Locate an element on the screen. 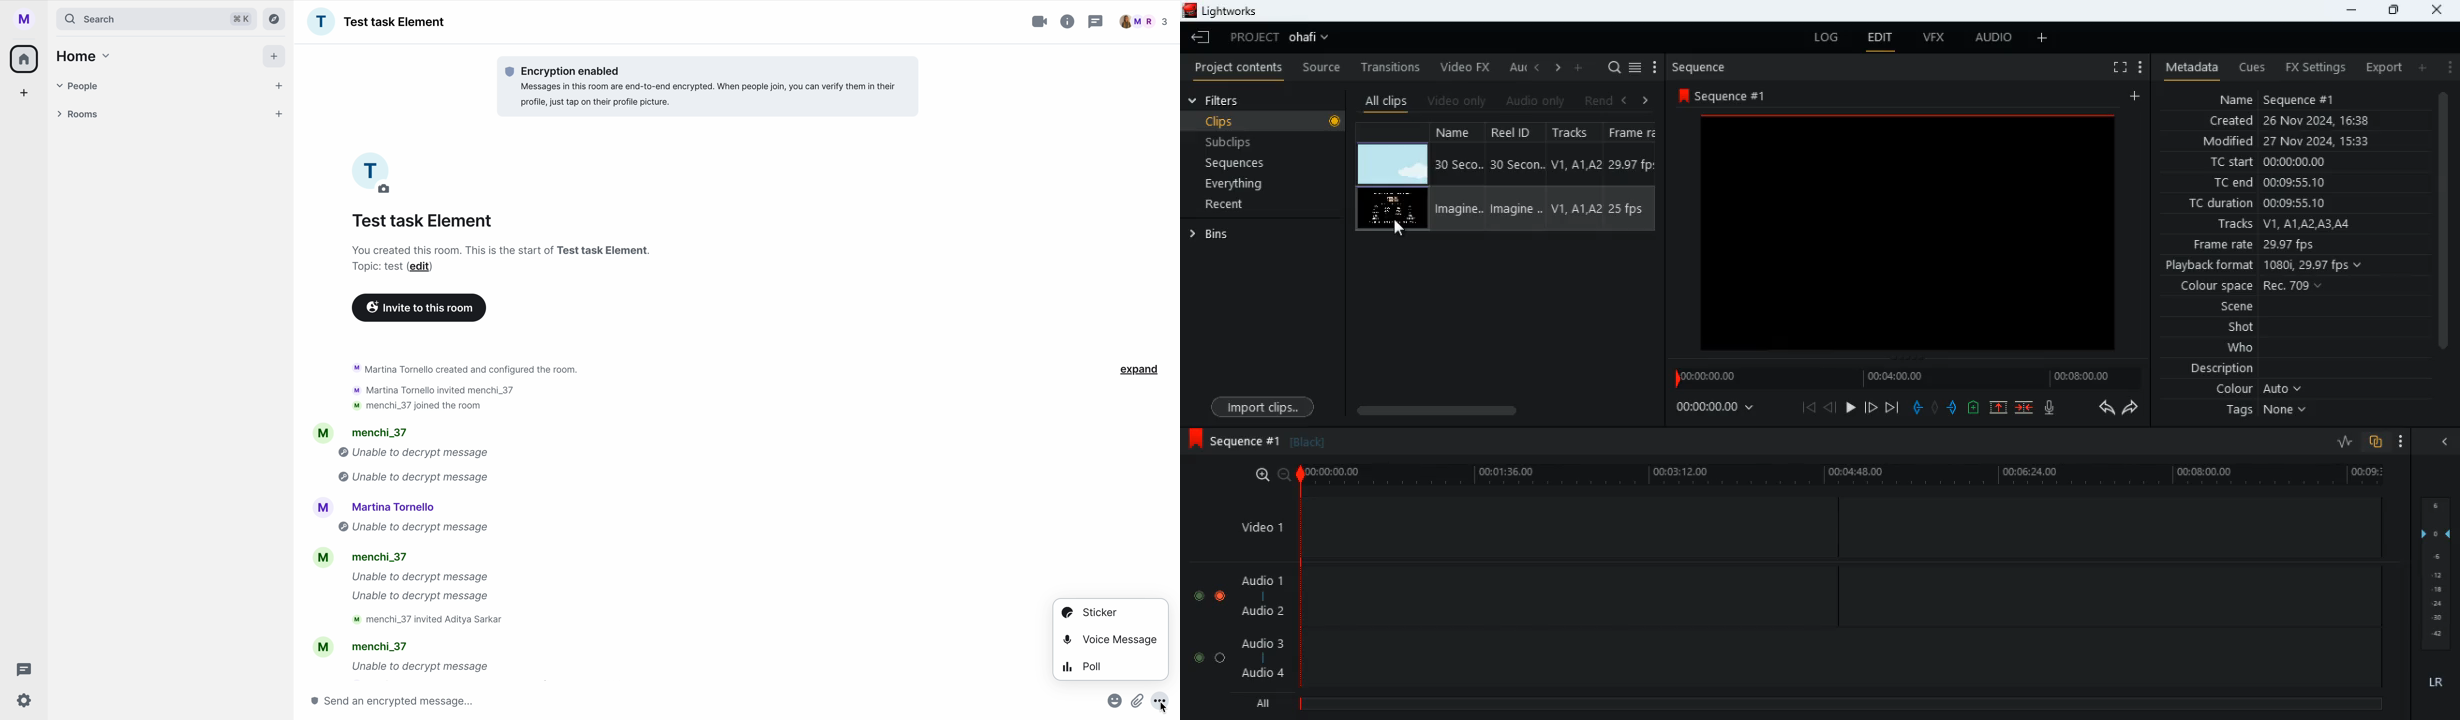 The image size is (2464, 728). transitions is located at coordinates (1393, 63).